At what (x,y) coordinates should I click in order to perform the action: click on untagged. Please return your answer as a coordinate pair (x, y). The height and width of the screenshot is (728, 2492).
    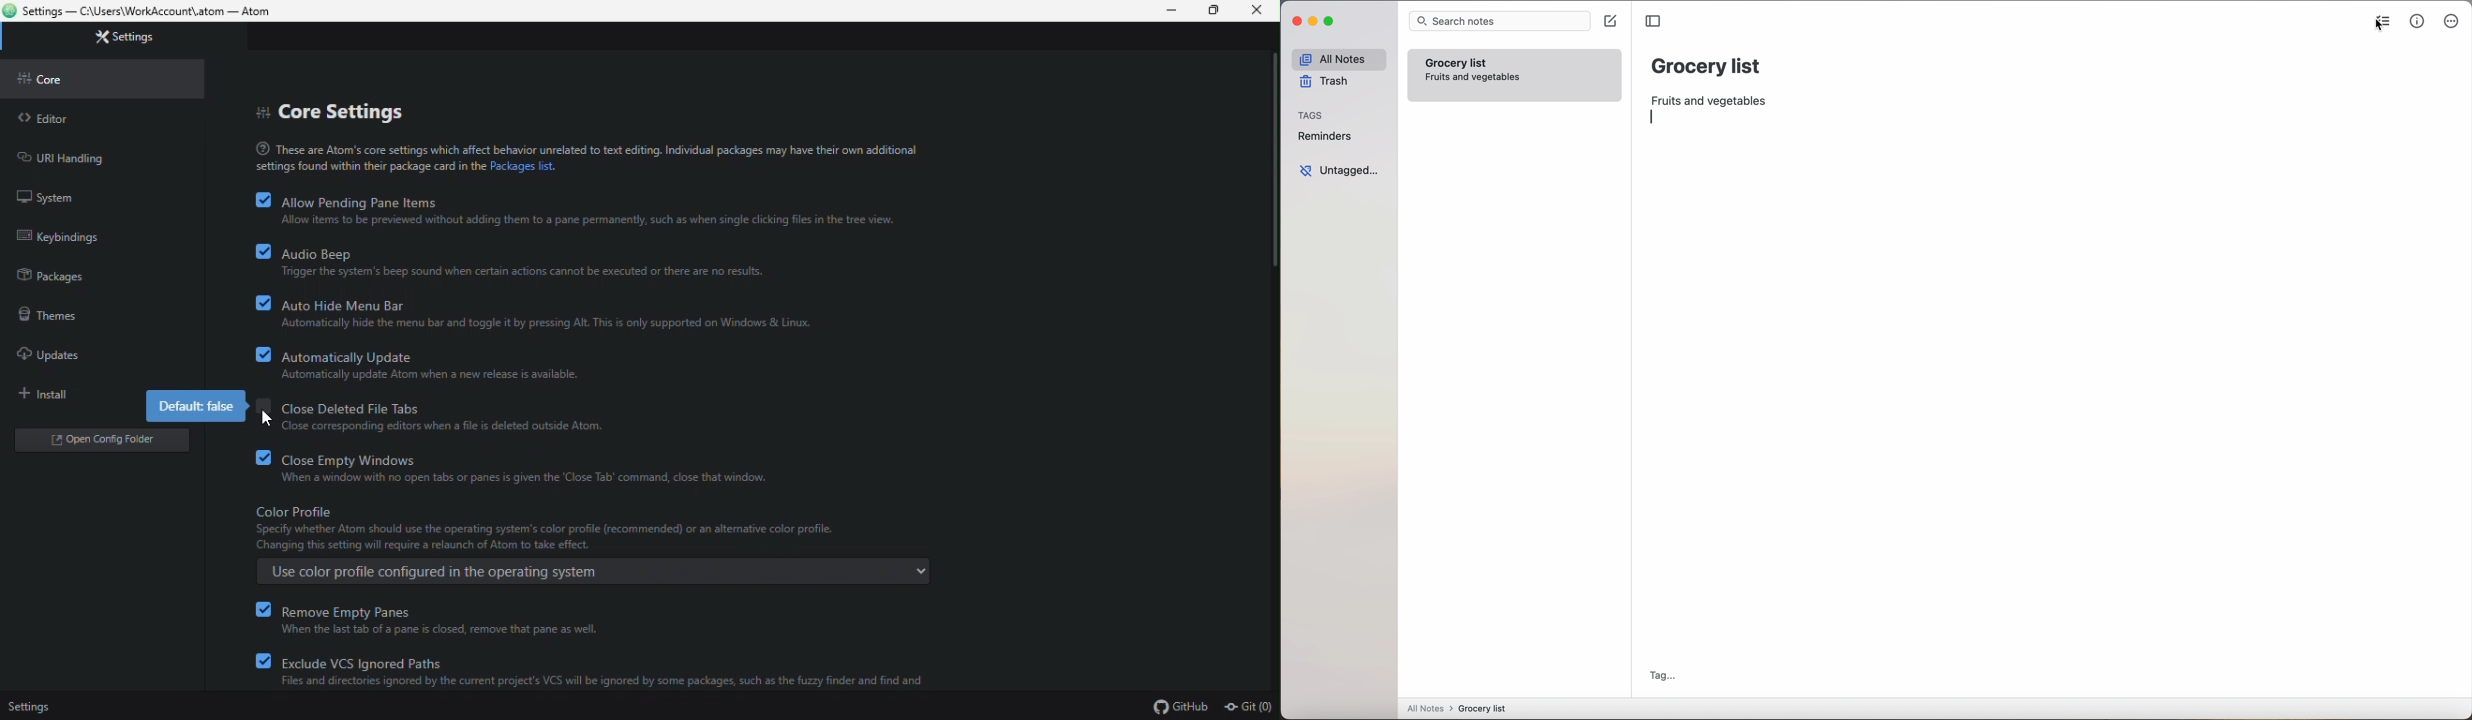
    Looking at the image, I should click on (1339, 171).